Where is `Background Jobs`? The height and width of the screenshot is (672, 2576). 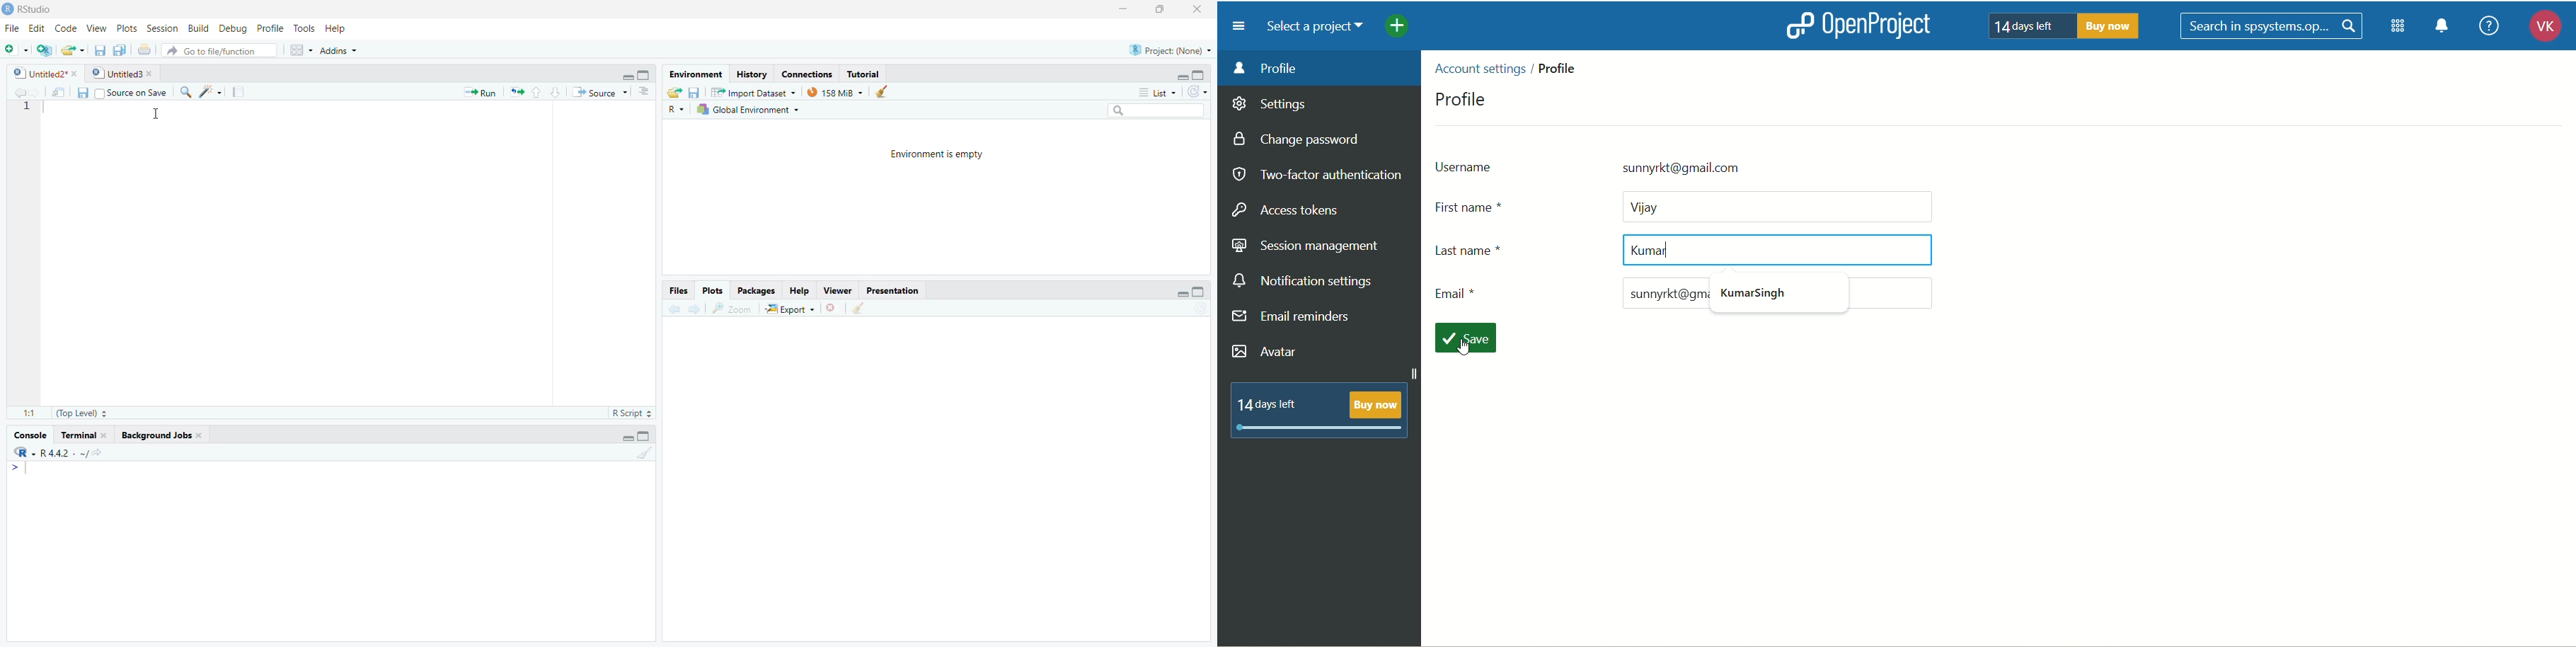 Background Jobs is located at coordinates (174, 436).